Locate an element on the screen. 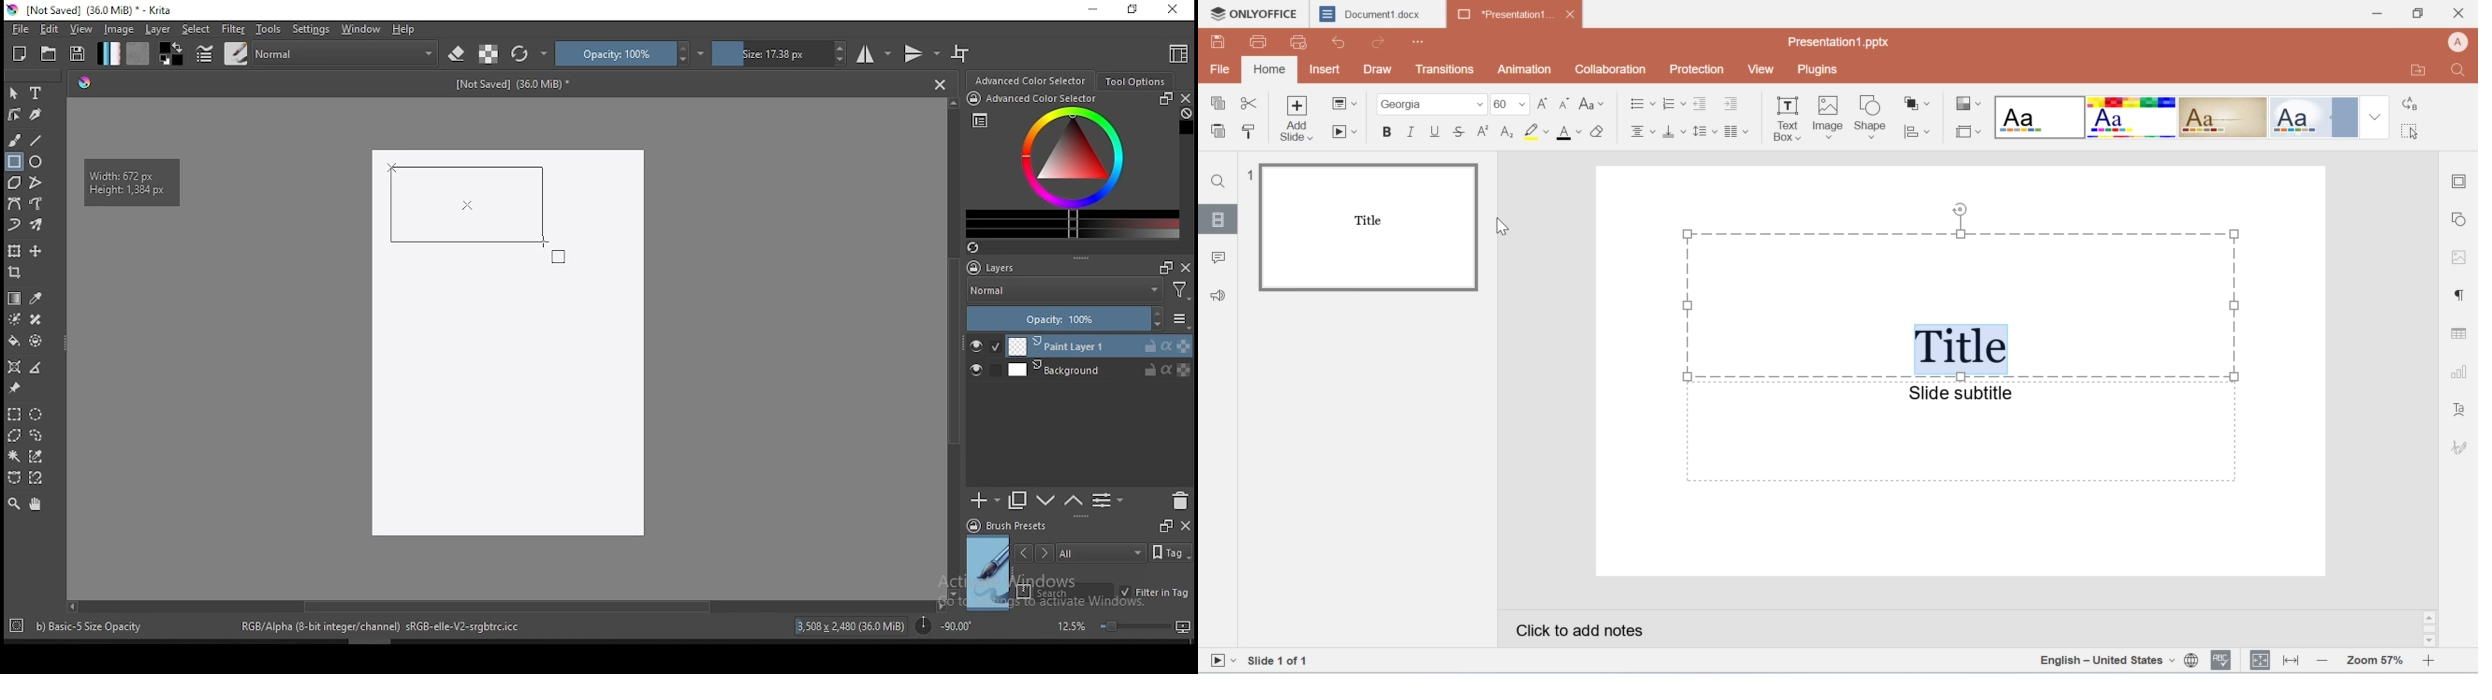 Image resolution: width=2492 pixels, height=700 pixels. move a layer is located at coordinates (36, 252).